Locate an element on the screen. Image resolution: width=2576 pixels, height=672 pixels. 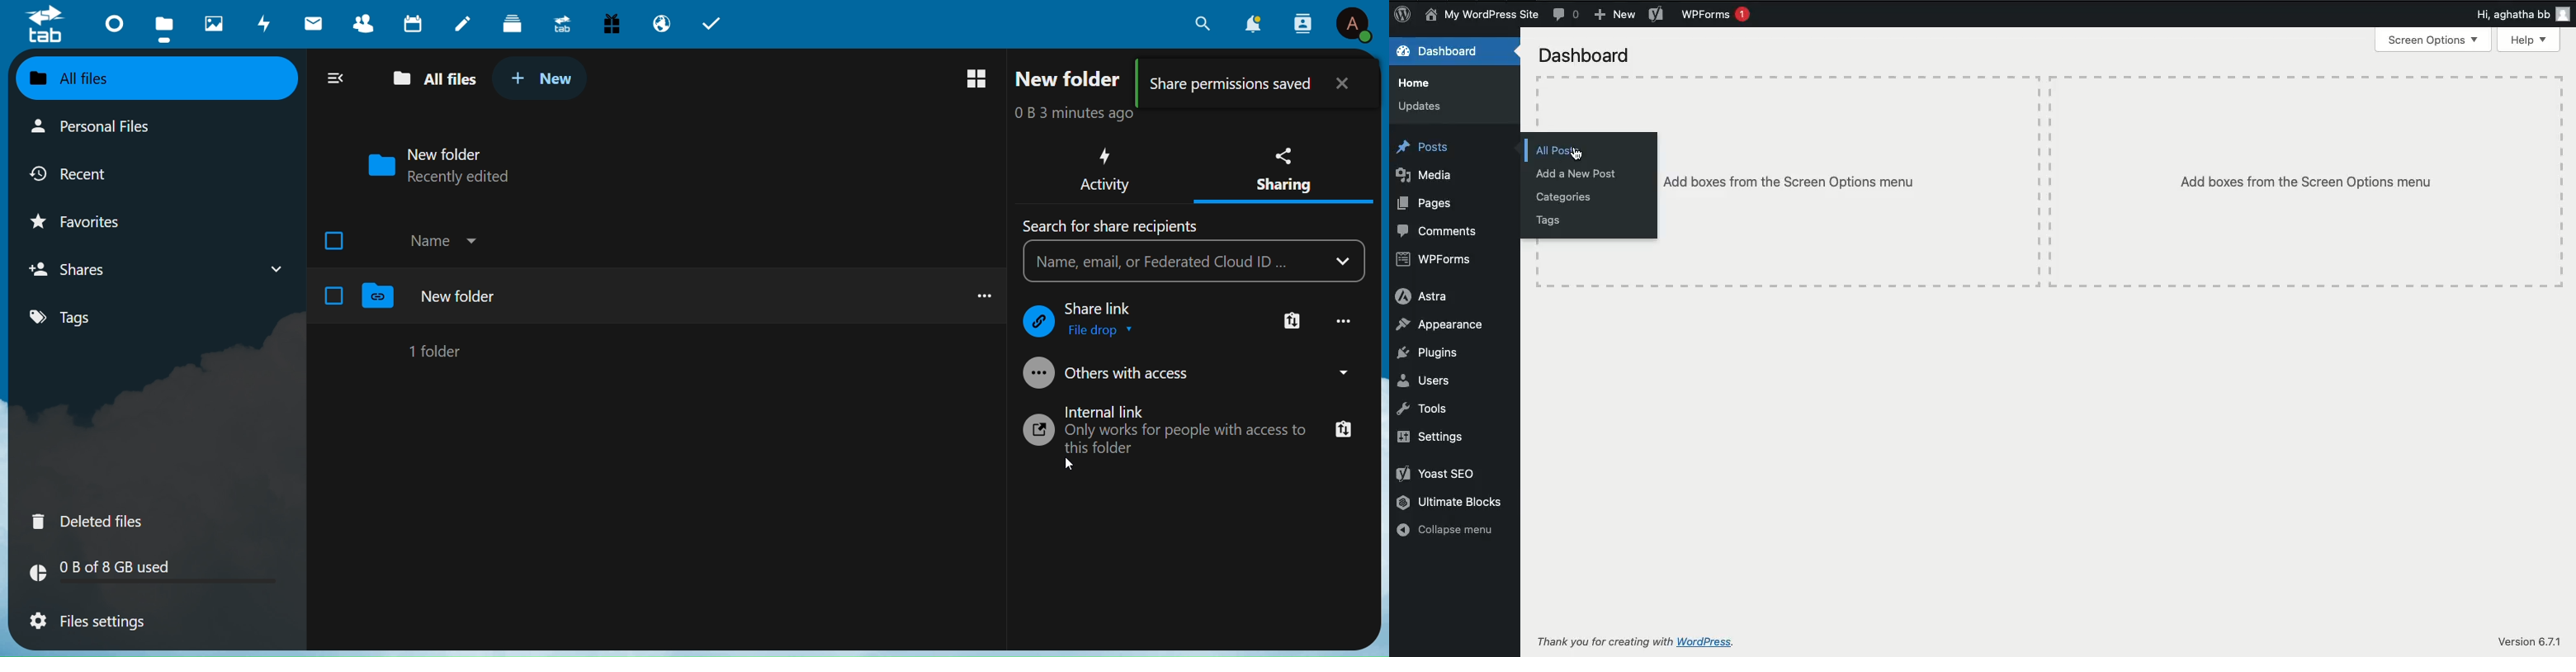
Tags is located at coordinates (88, 318).